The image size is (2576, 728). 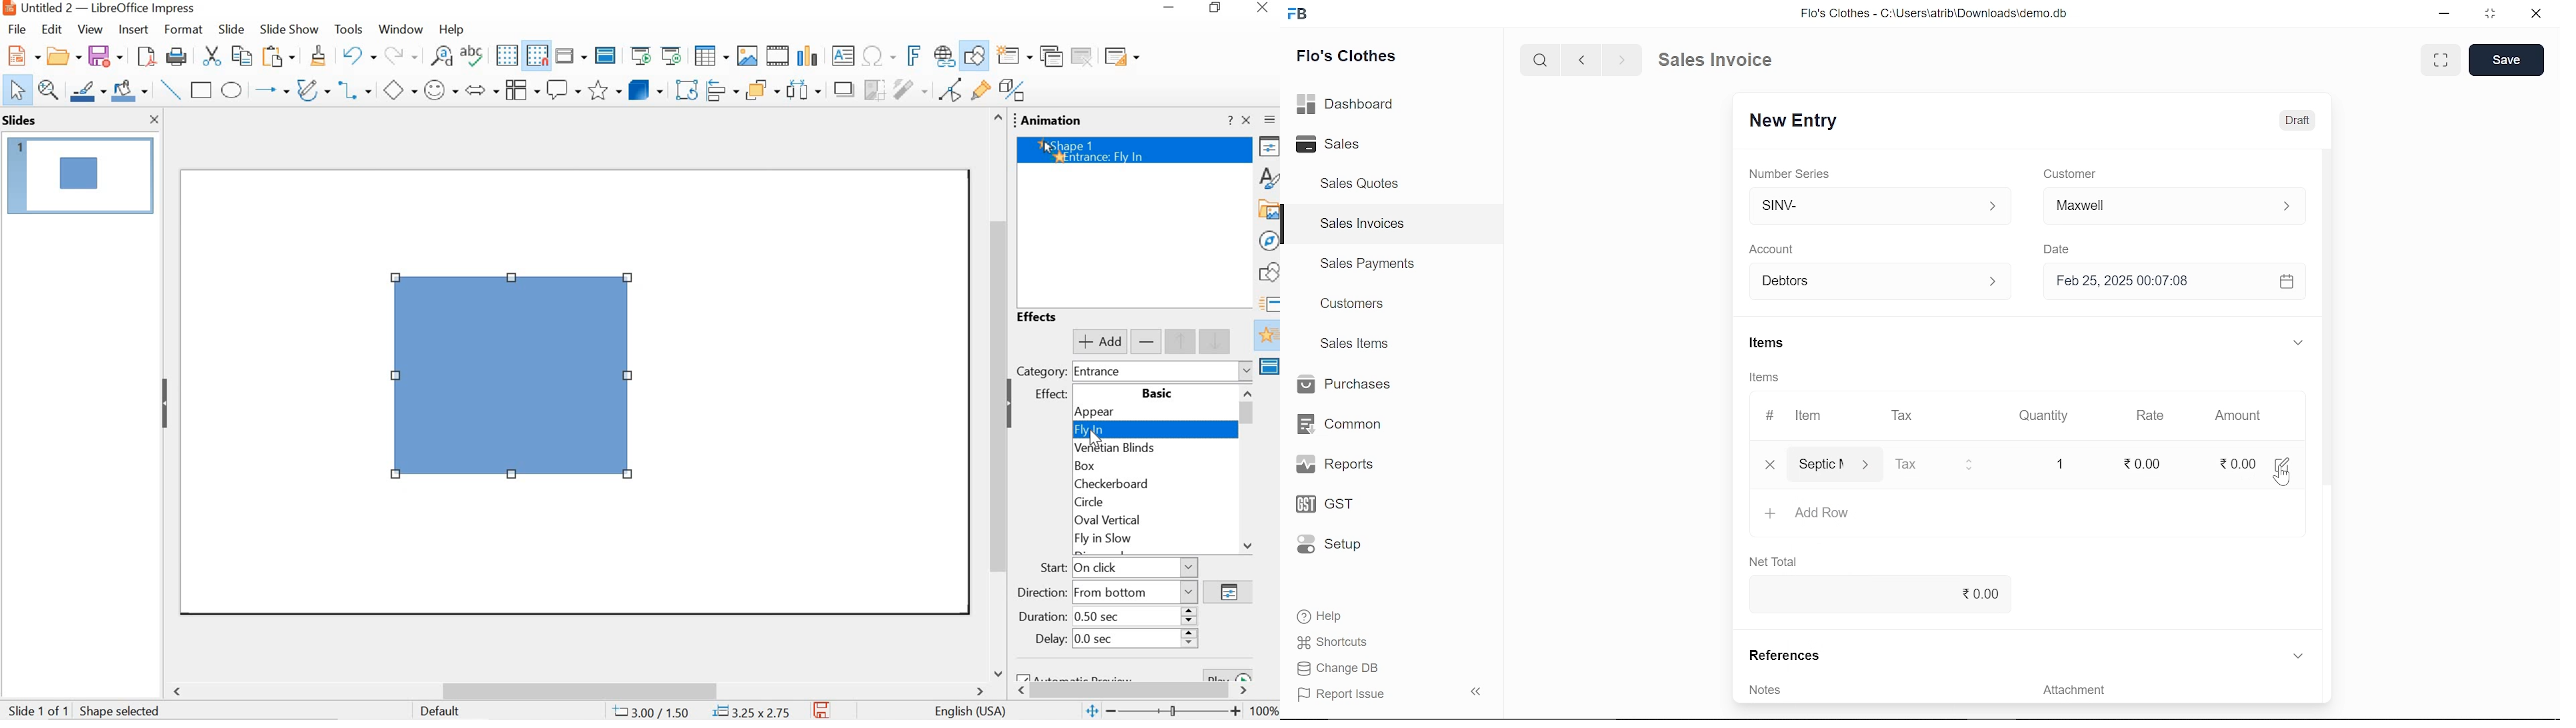 What do you see at coordinates (441, 91) in the screenshot?
I see `symbol shapes` at bounding box center [441, 91].